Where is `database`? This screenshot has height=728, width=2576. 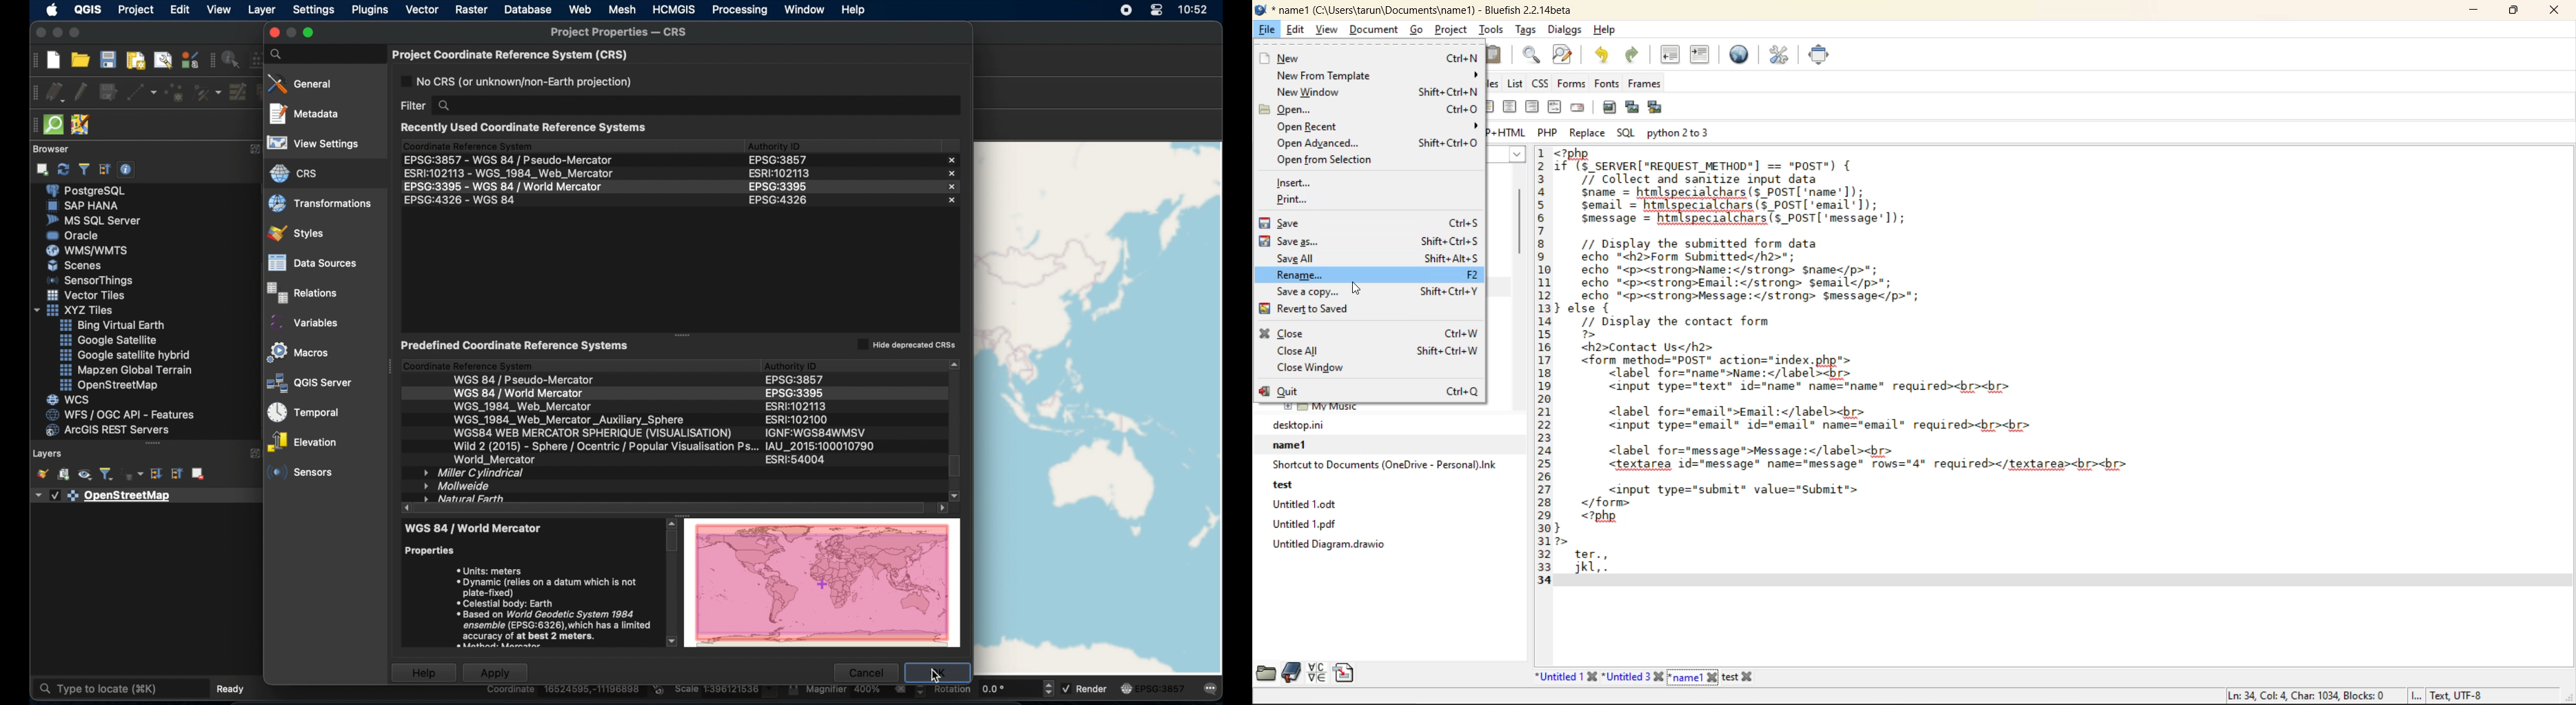 database is located at coordinates (528, 9).